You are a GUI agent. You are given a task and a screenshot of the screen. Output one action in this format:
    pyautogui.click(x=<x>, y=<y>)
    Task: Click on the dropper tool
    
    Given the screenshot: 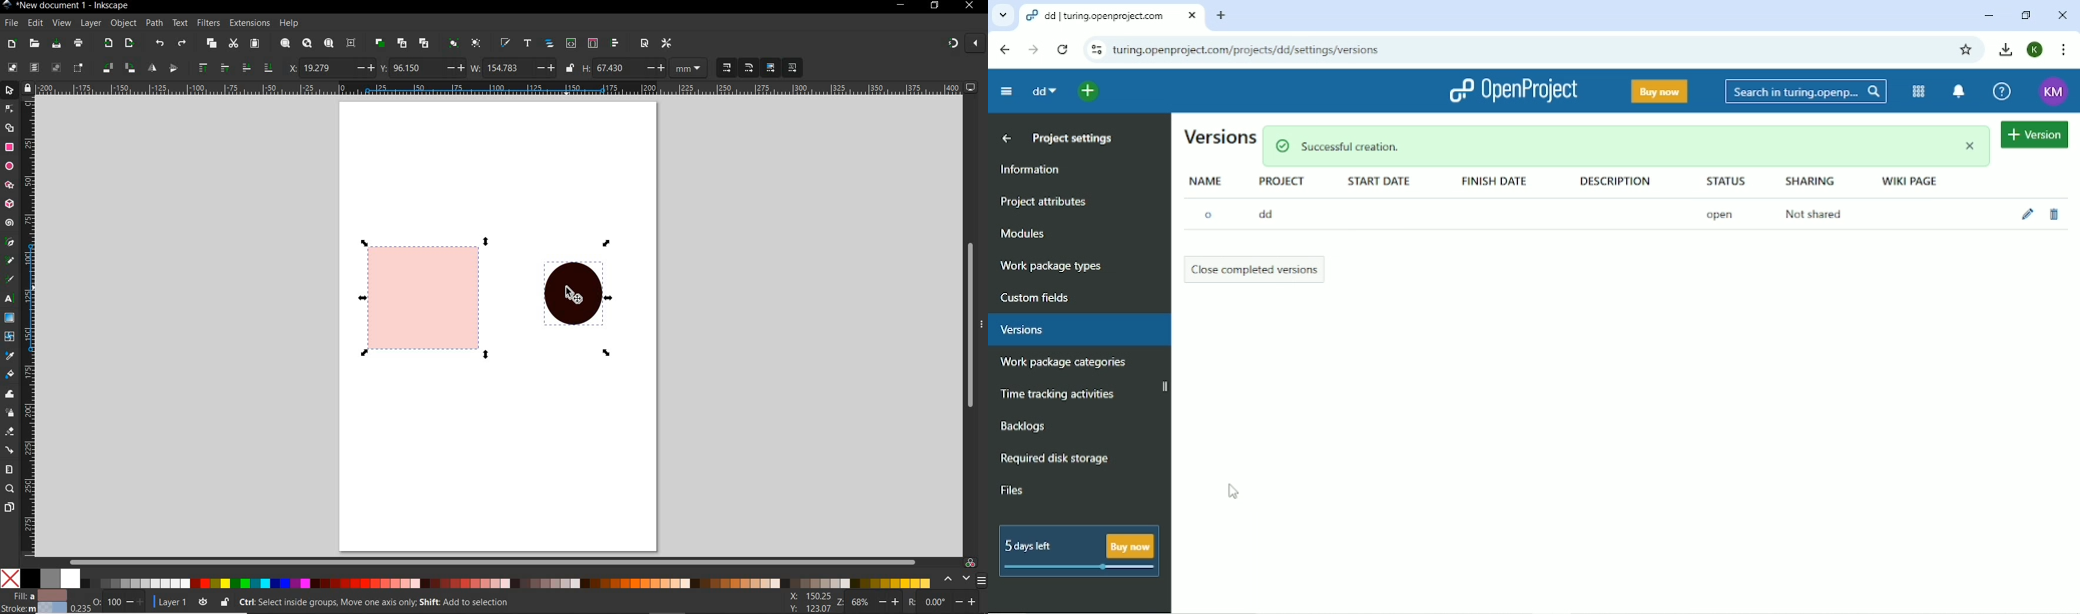 What is the action you would take?
    pyautogui.click(x=8, y=354)
    